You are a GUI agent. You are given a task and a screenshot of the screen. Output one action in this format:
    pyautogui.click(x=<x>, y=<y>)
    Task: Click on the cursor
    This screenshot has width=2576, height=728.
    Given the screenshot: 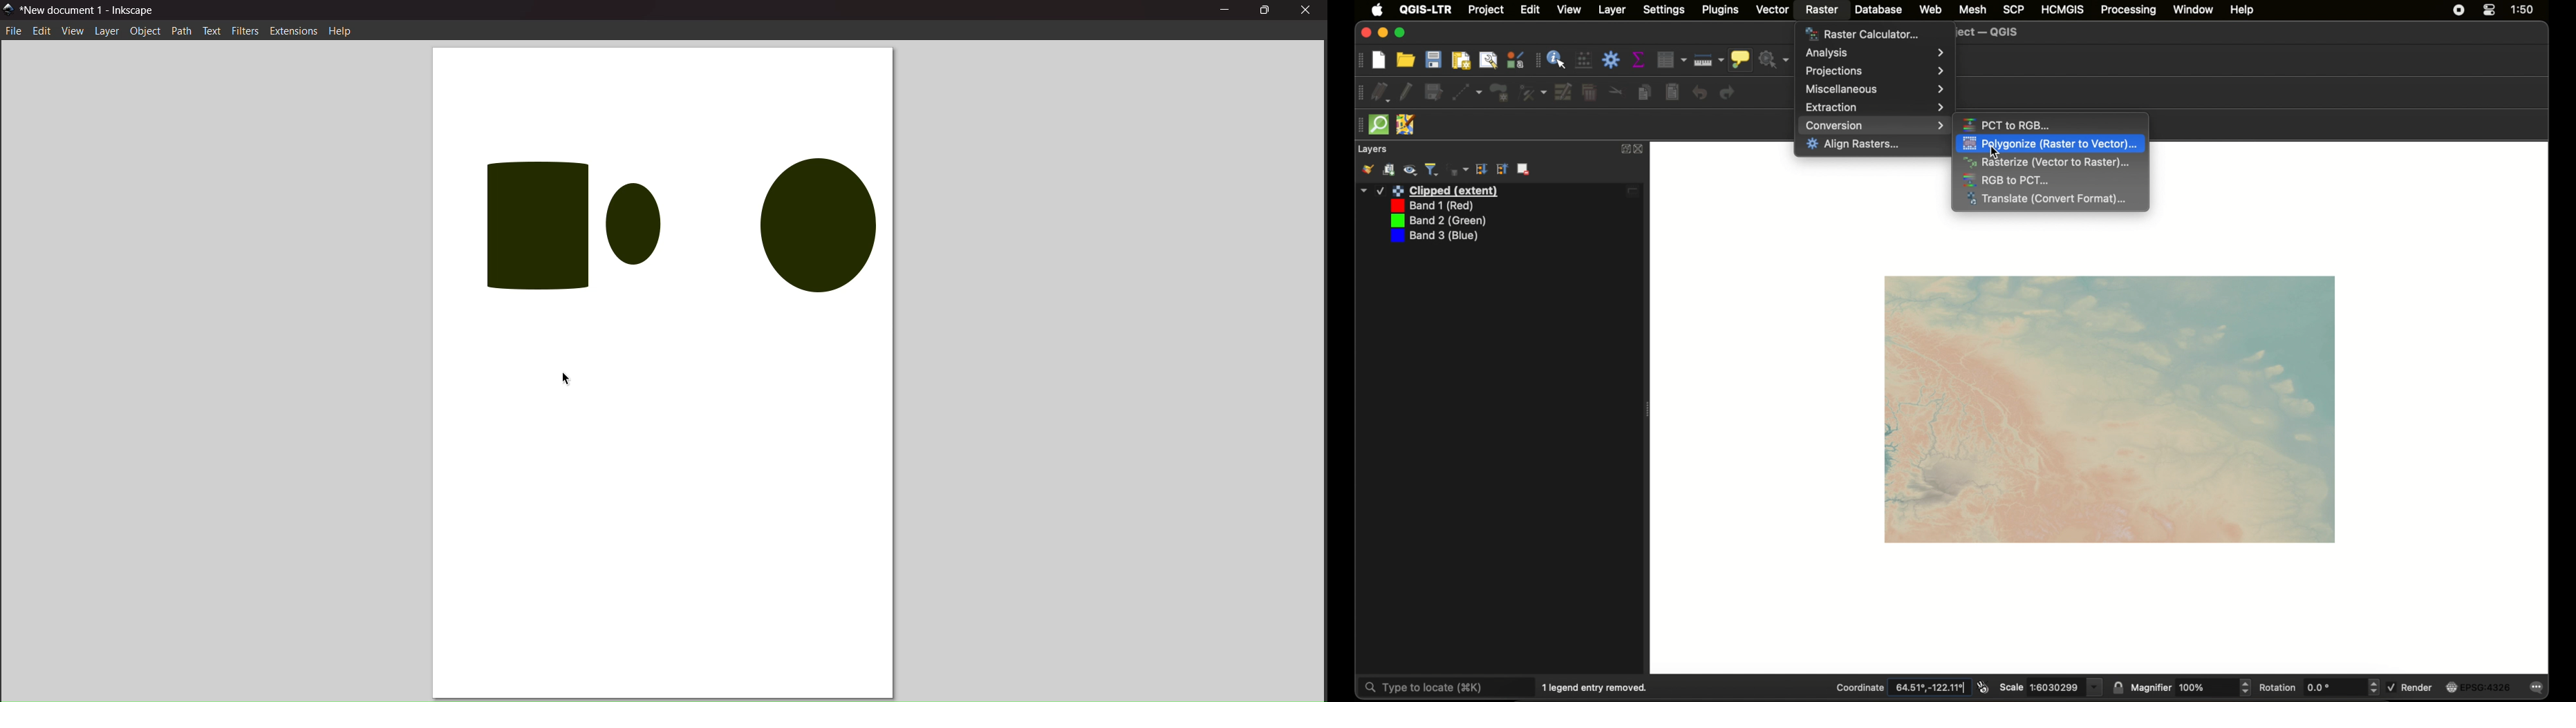 What is the action you would take?
    pyautogui.click(x=1995, y=153)
    